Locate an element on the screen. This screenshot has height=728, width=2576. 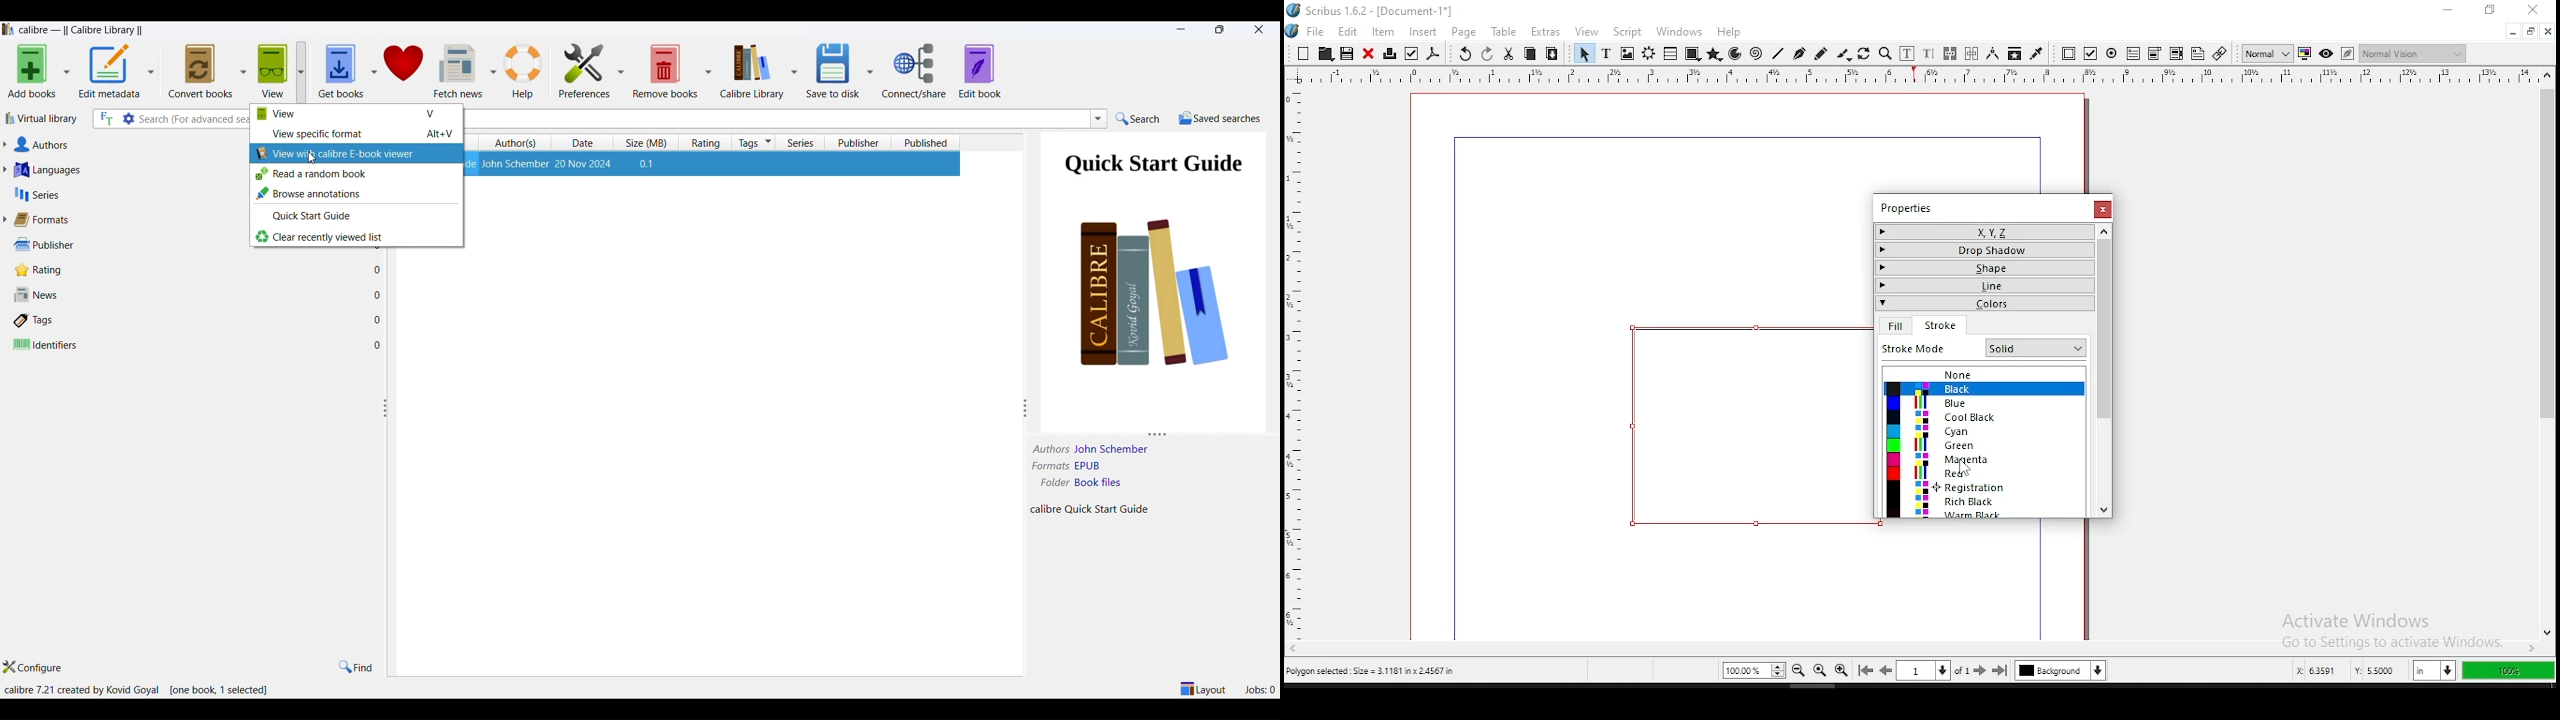
restore is located at coordinates (2530, 33).